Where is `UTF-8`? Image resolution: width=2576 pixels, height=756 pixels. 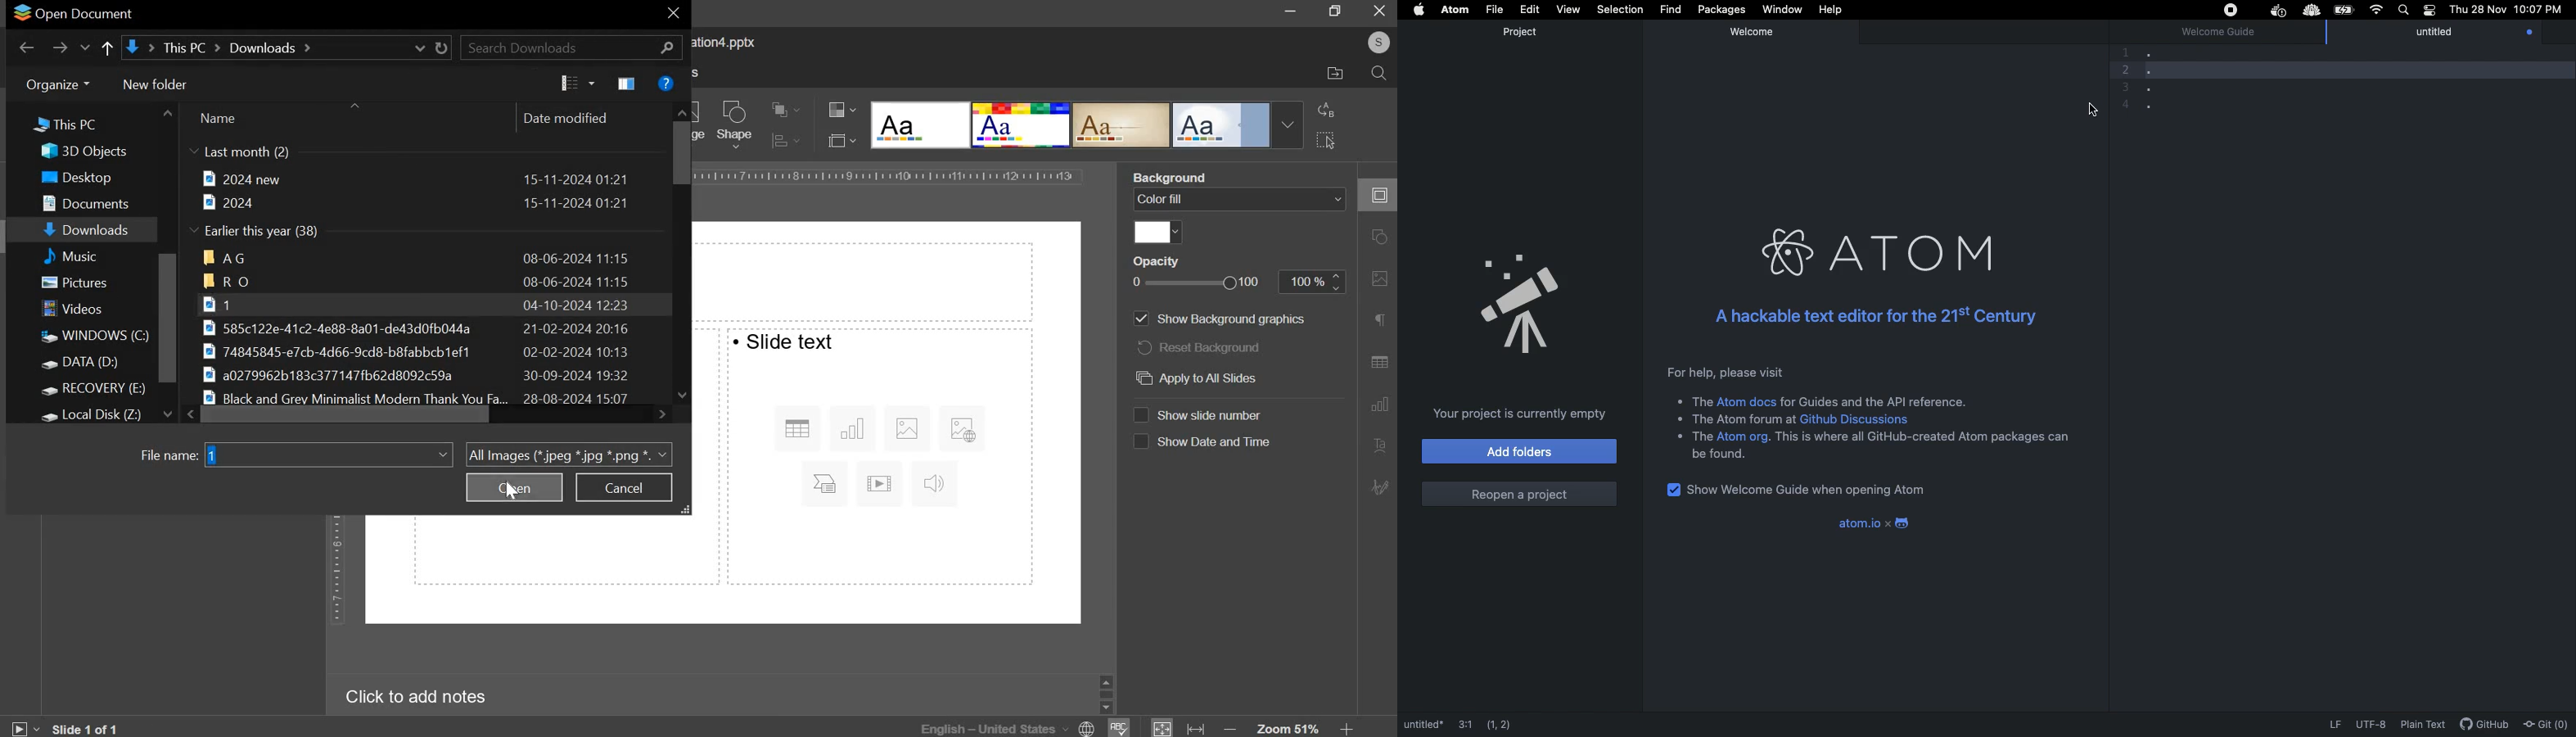 UTF-8 is located at coordinates (2371, 725).